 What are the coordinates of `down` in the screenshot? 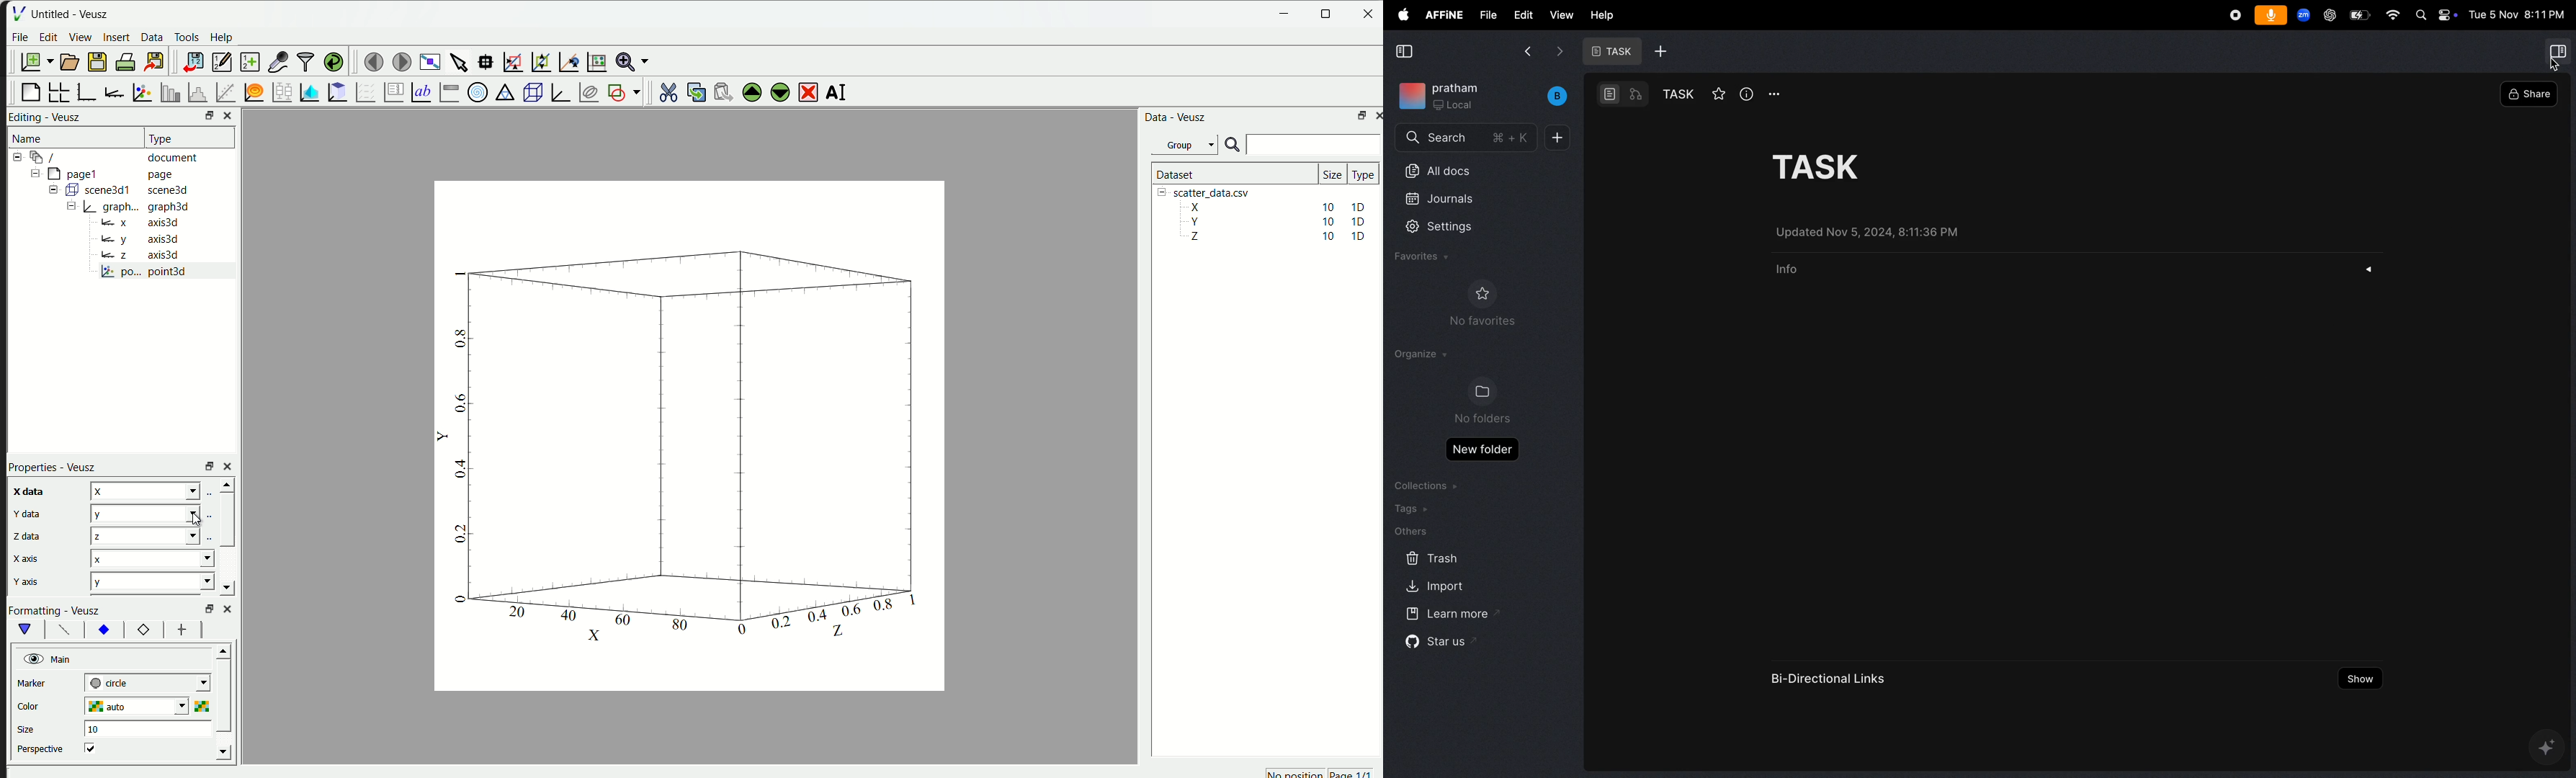 It's located at (230, 589).